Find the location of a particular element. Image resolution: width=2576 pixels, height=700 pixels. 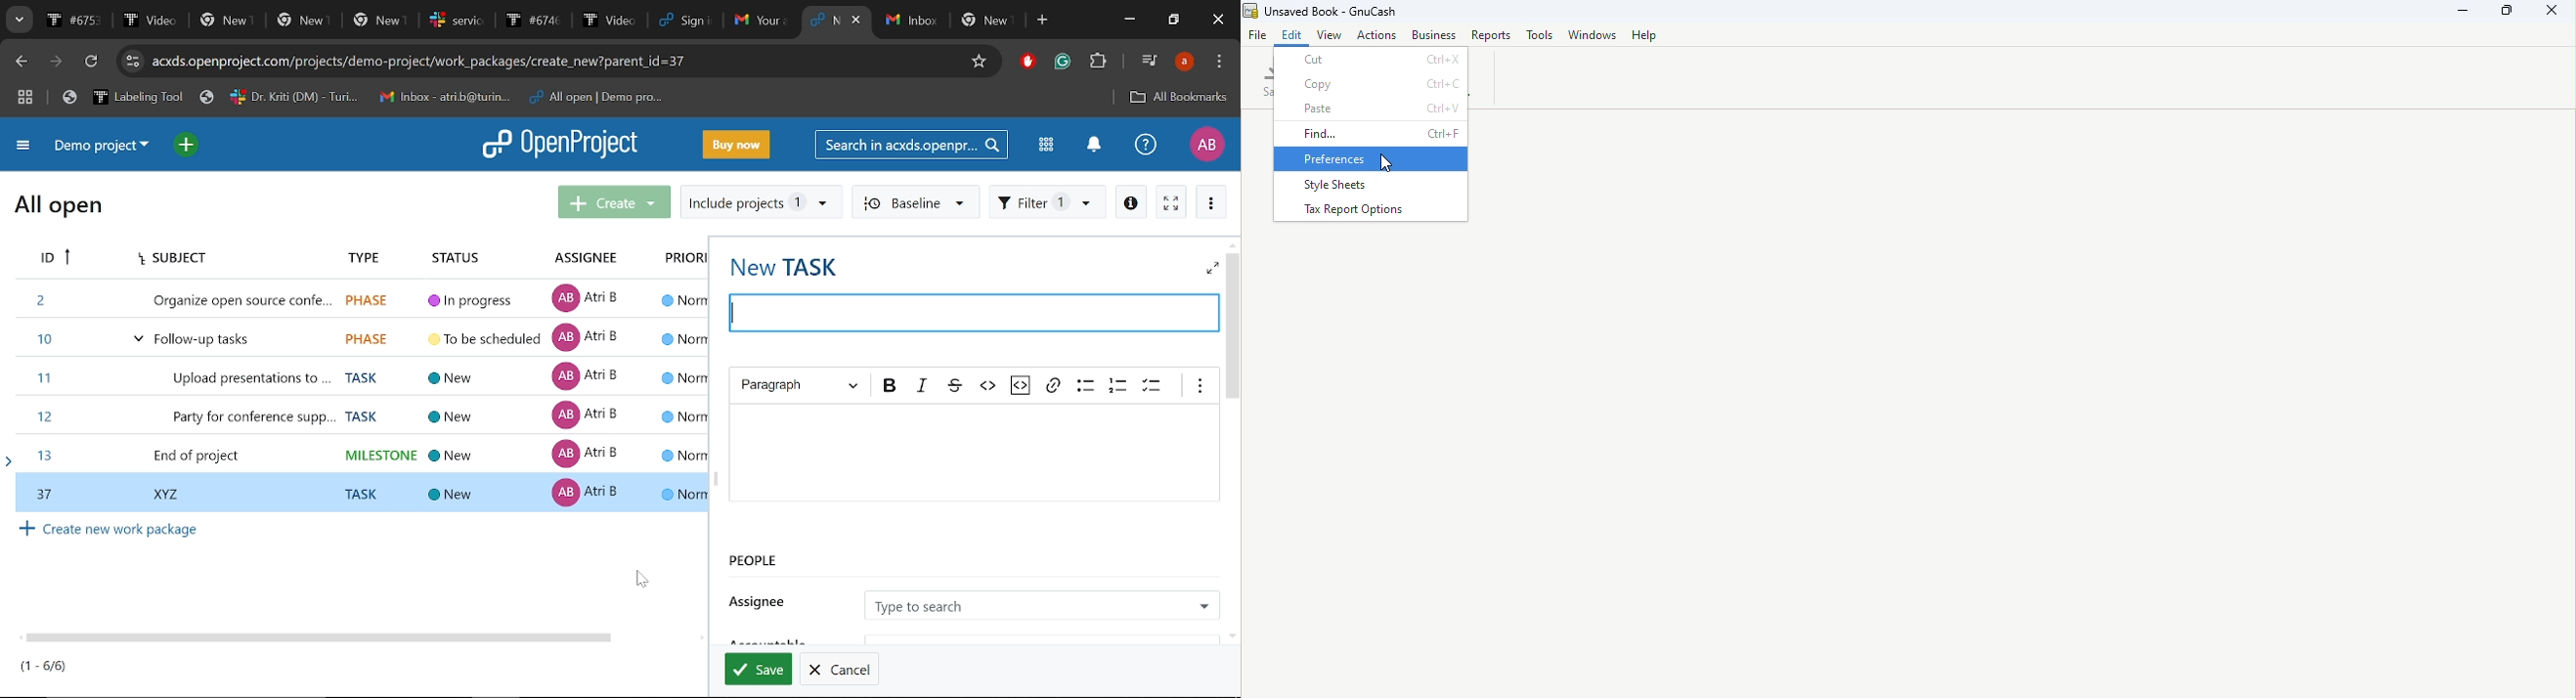

Priority is located at coordinates (681, 259).